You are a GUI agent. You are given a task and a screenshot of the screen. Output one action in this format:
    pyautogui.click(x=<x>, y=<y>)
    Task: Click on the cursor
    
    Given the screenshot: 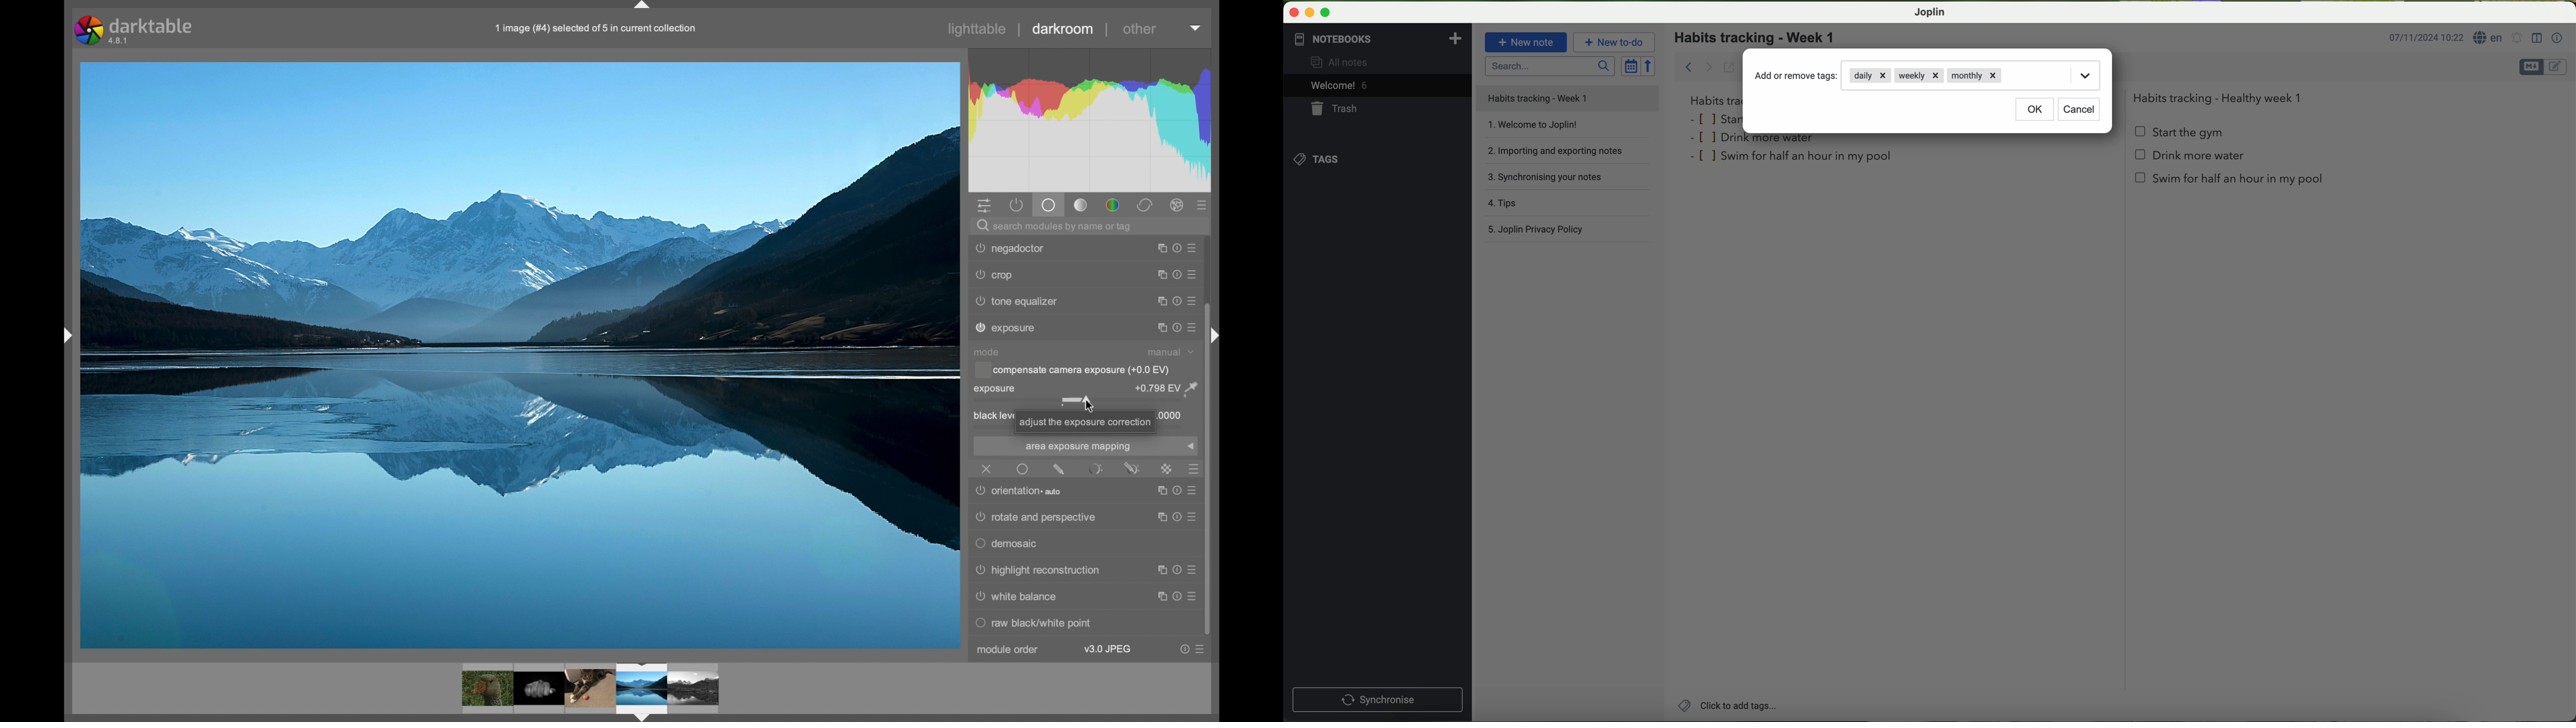 What is the action you would take?
    pyautogui.click(x=1088, y=402)
    